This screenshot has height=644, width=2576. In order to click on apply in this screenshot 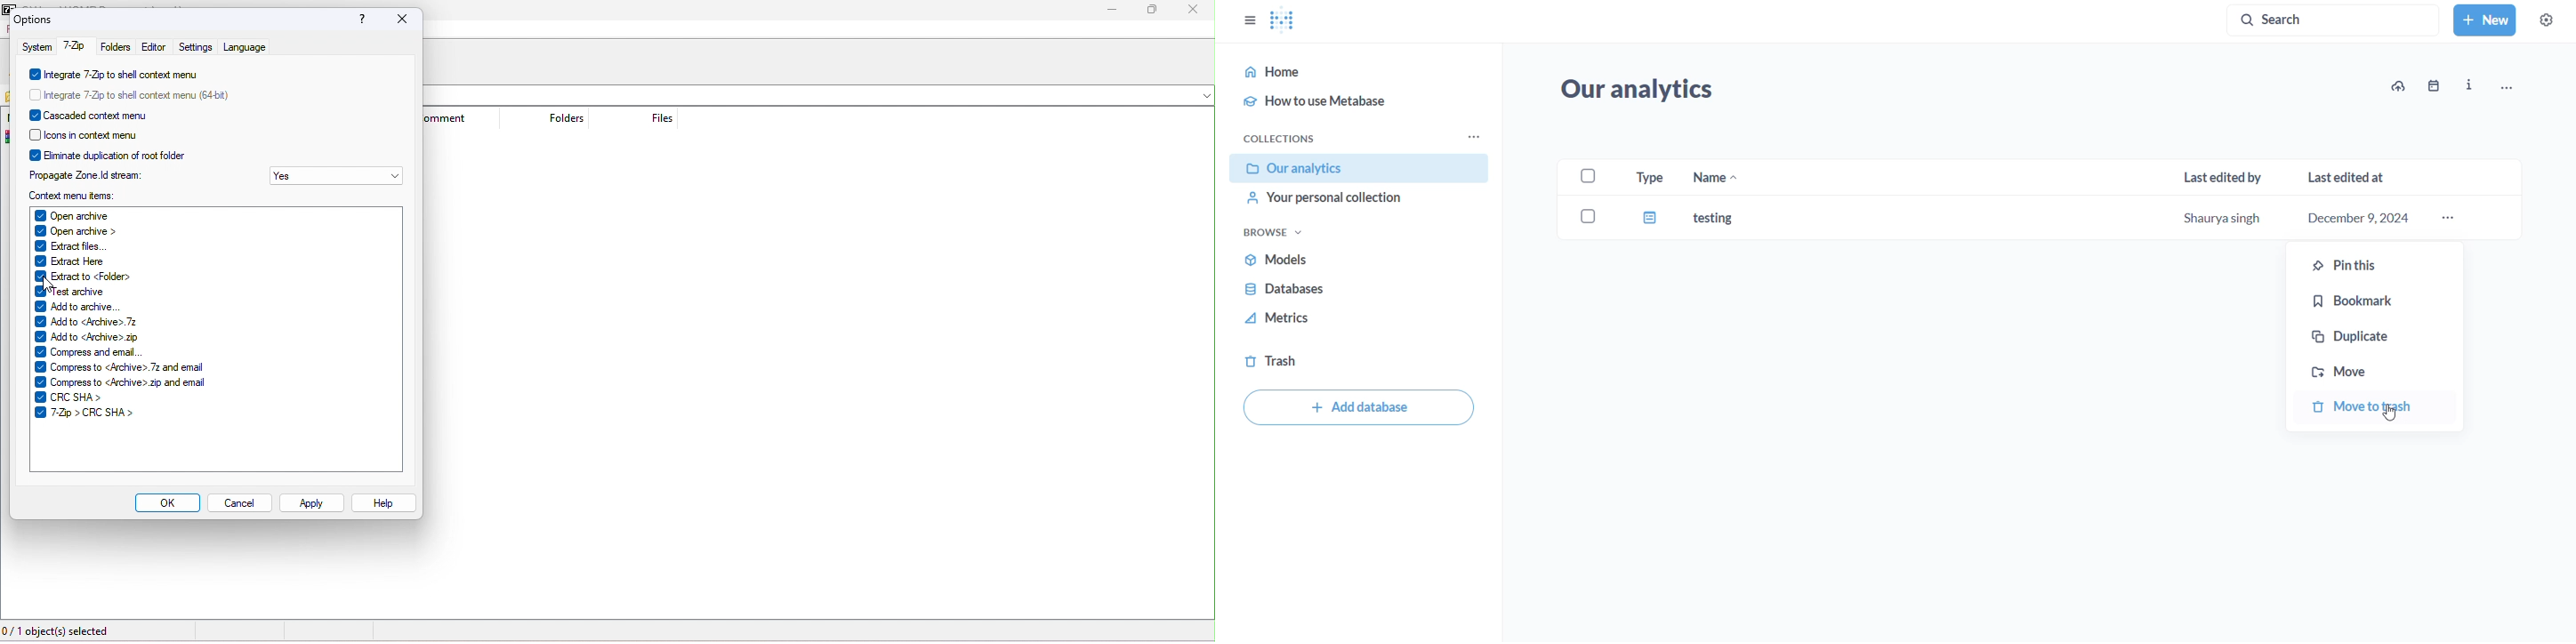, I will do `click(312, 503)`.